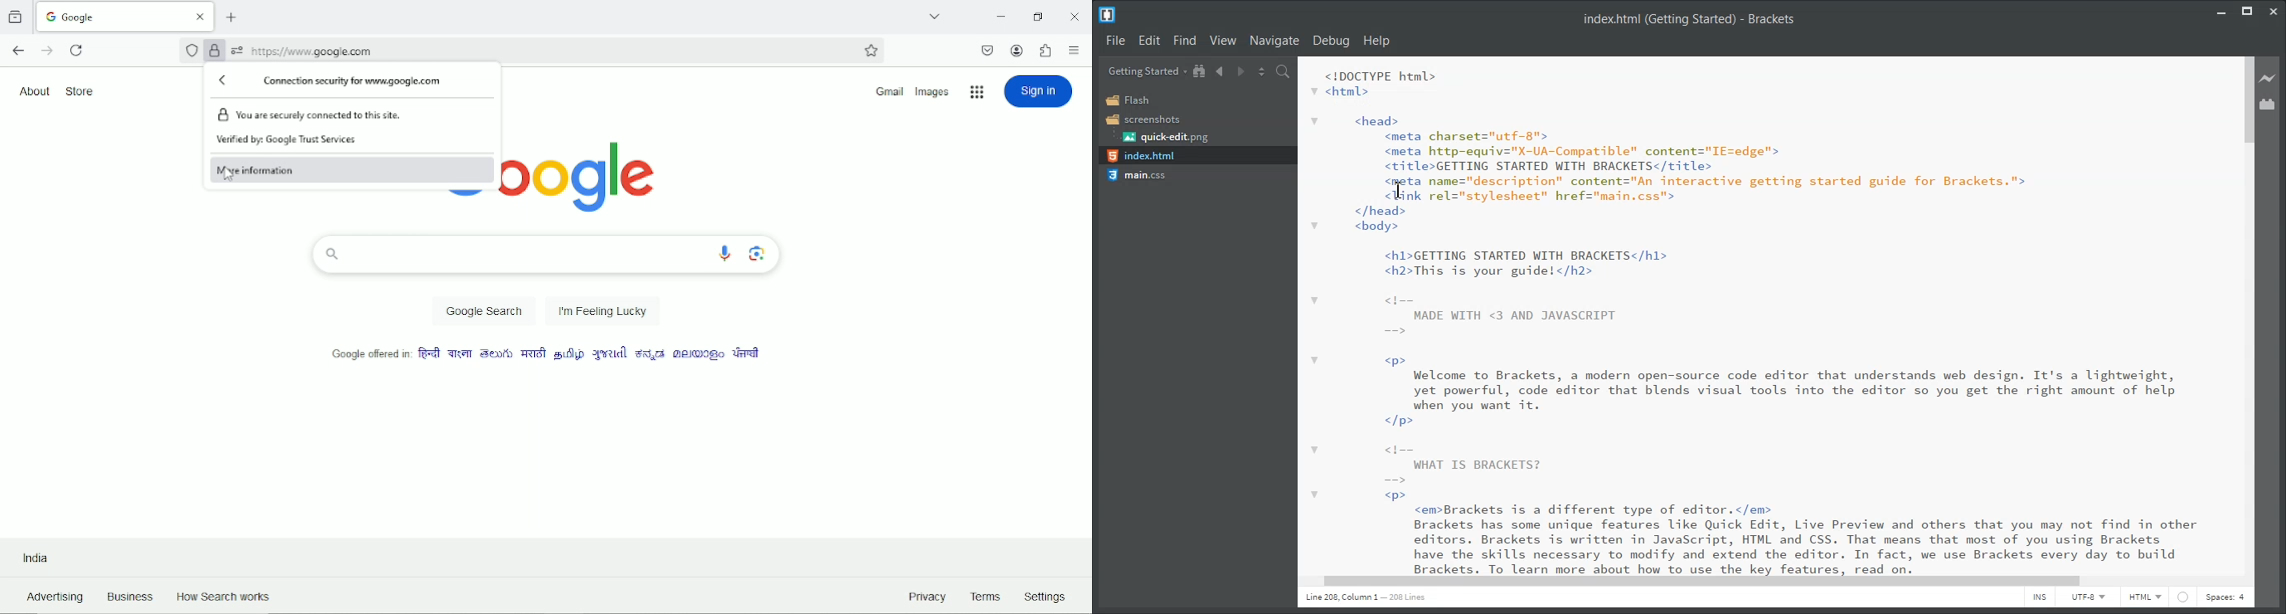 The height and width of the screenshot is (616, 2296). What do you see at coordinates (51, 597) in the screenshot?
I see `Advertising` at bounding box center [51, 597].